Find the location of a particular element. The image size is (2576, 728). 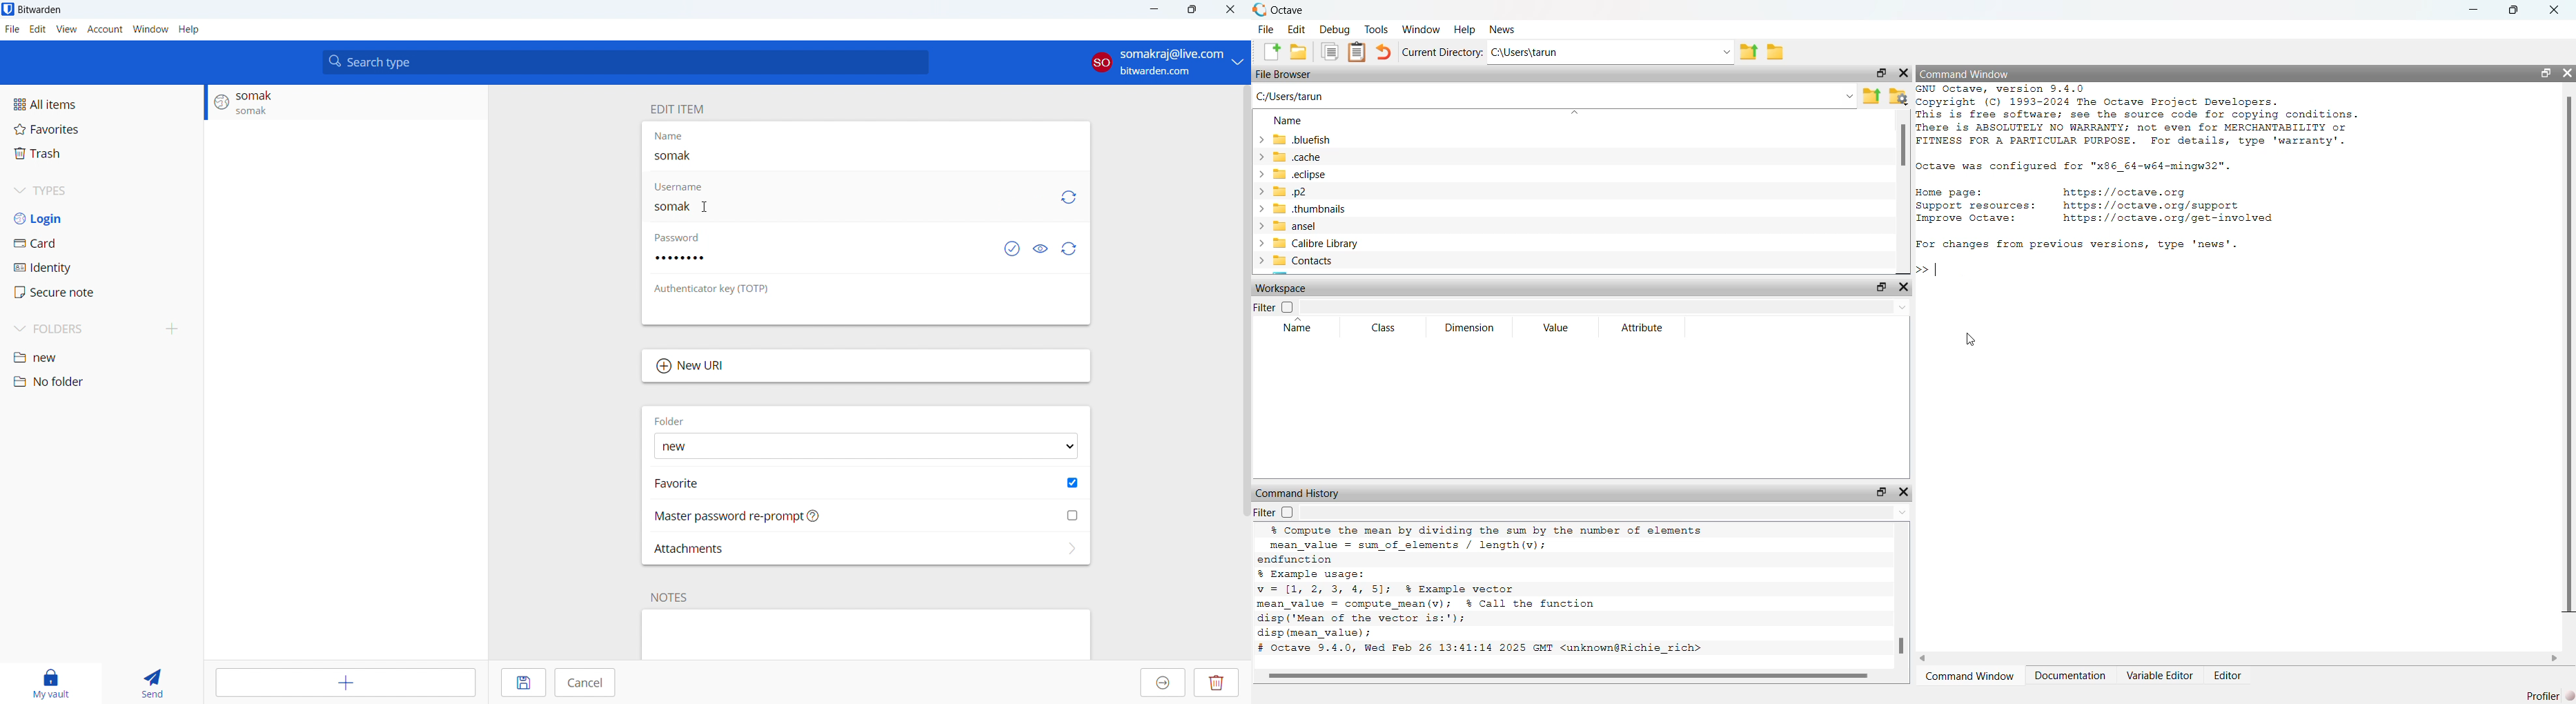

Workspace is located at coordinates (1281, 288).